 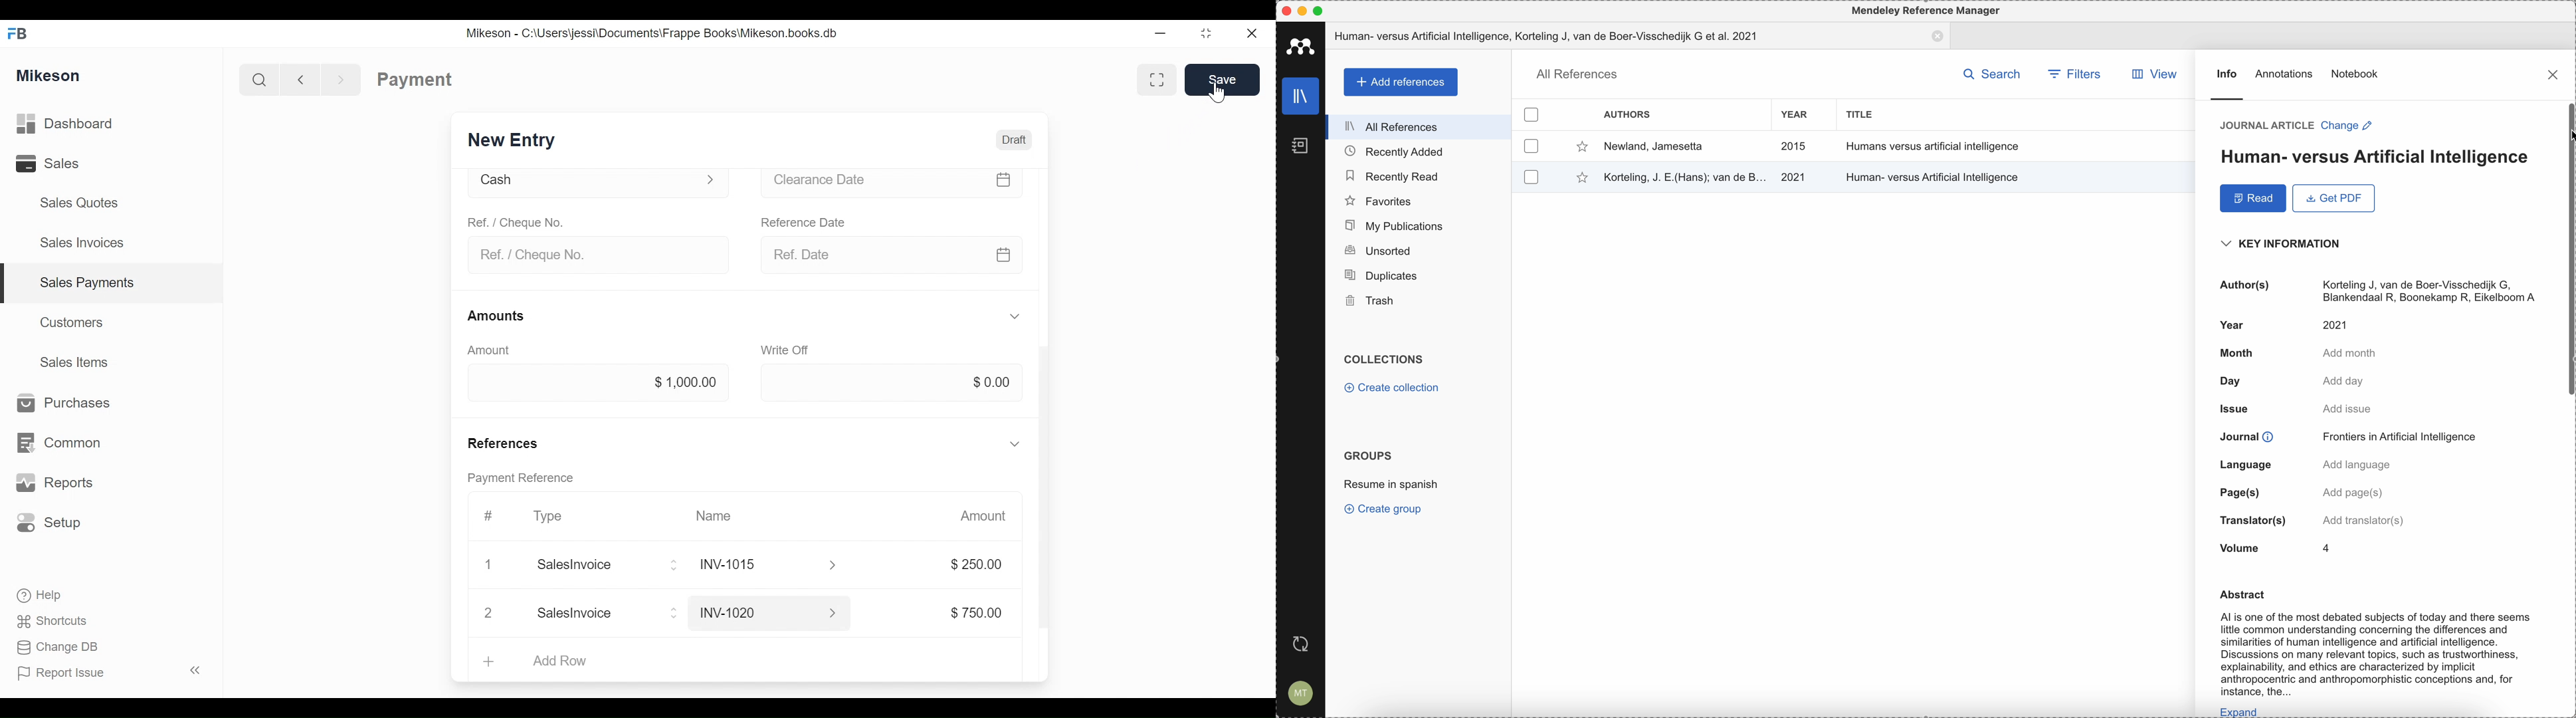 I want to click on Dashboard, so click(x=87, y=124).